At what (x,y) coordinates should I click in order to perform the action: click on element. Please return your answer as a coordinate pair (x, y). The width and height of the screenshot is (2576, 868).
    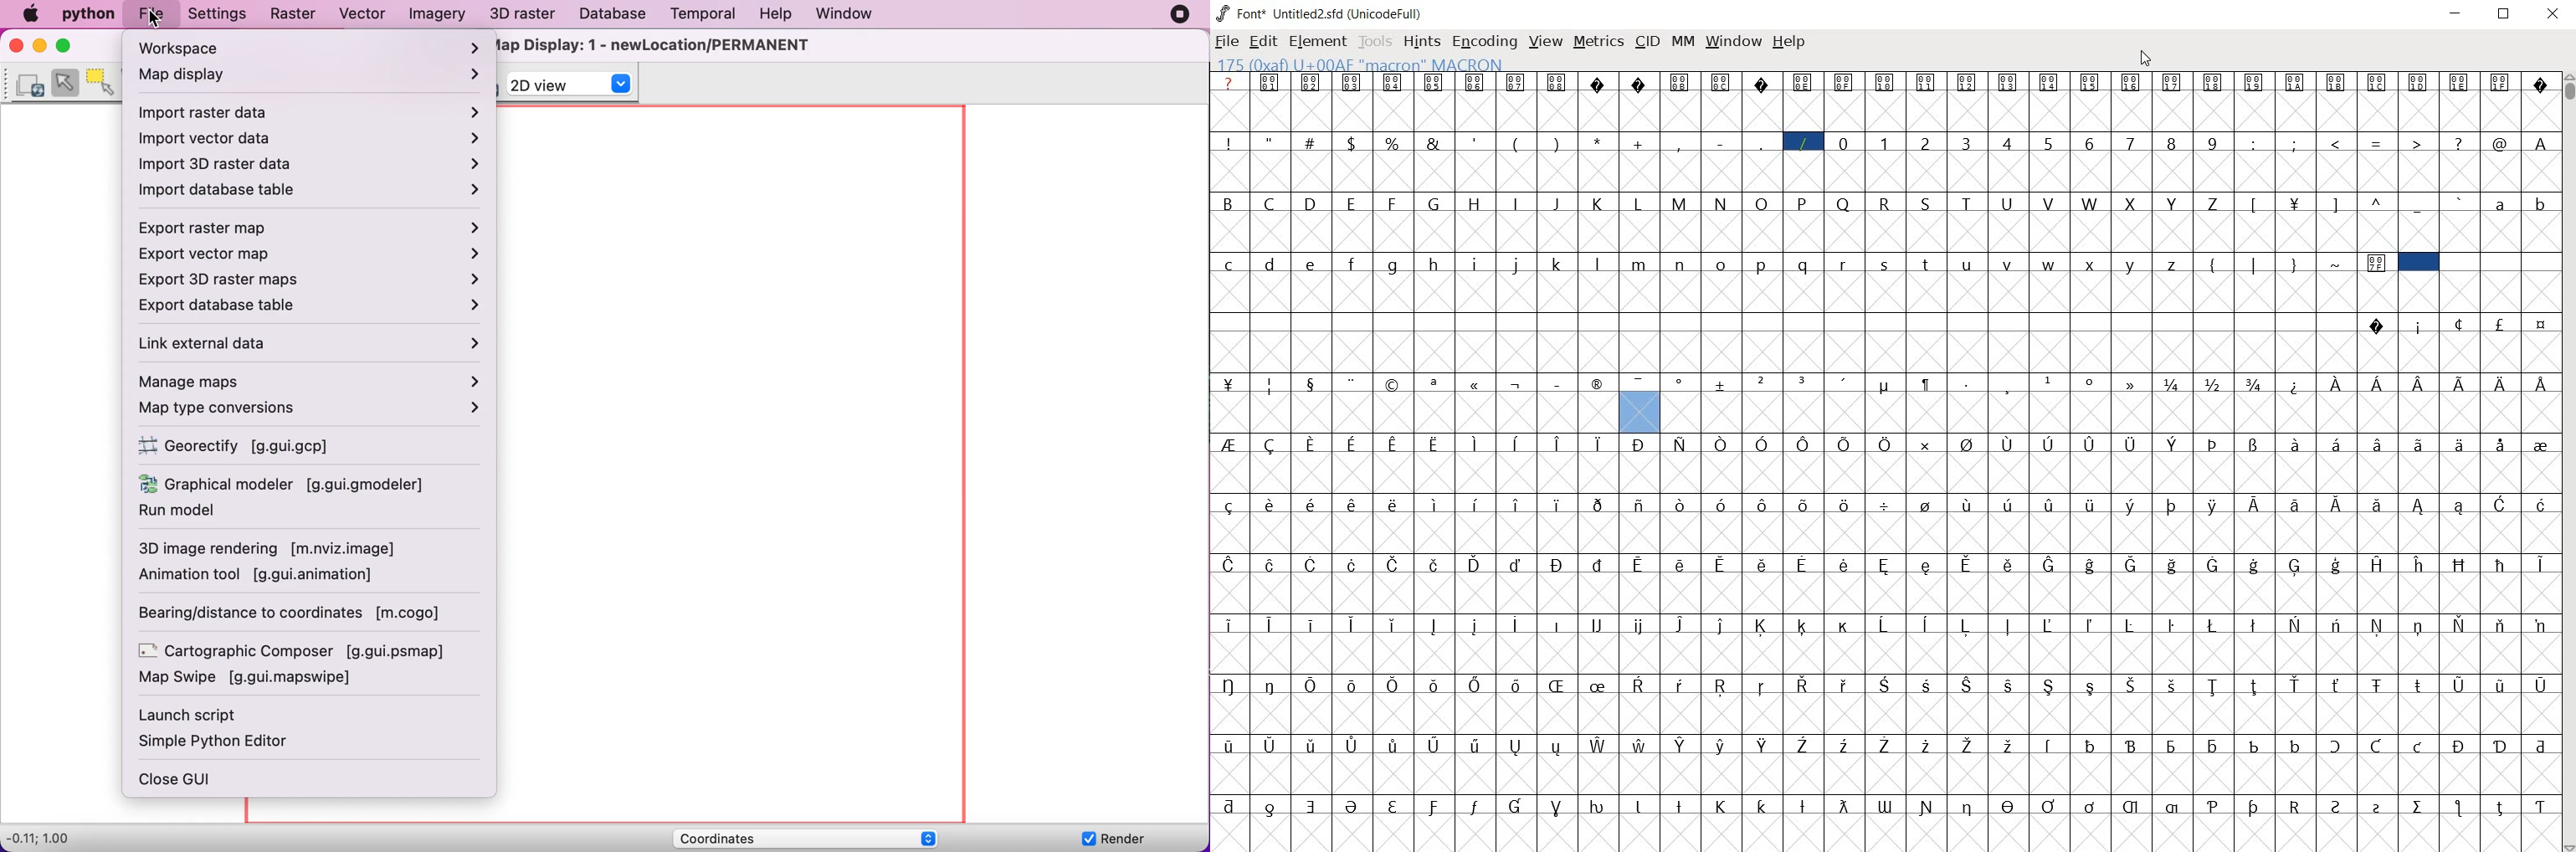
    Looking at the image, I should click on (1319, 42).